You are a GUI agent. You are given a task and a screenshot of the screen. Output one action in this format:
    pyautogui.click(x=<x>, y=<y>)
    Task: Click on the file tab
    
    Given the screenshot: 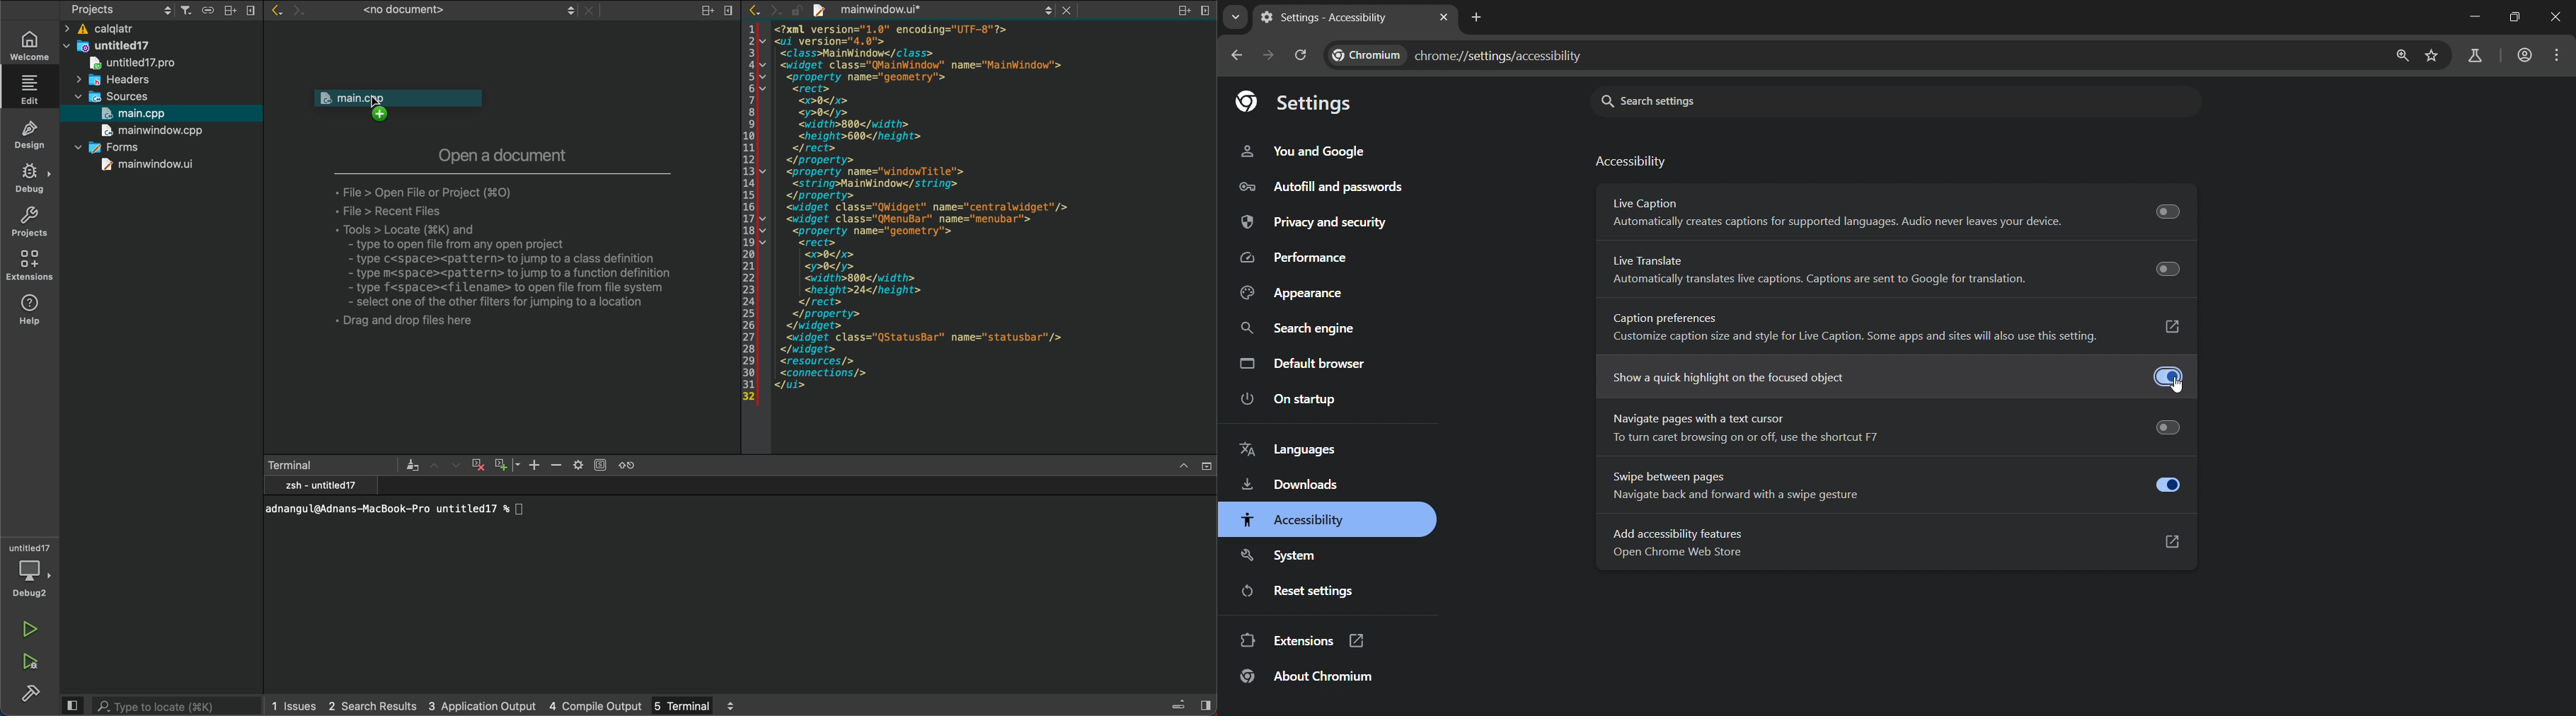 What is the action you would take?
    pyautogui.click(x=936, y=11)
    